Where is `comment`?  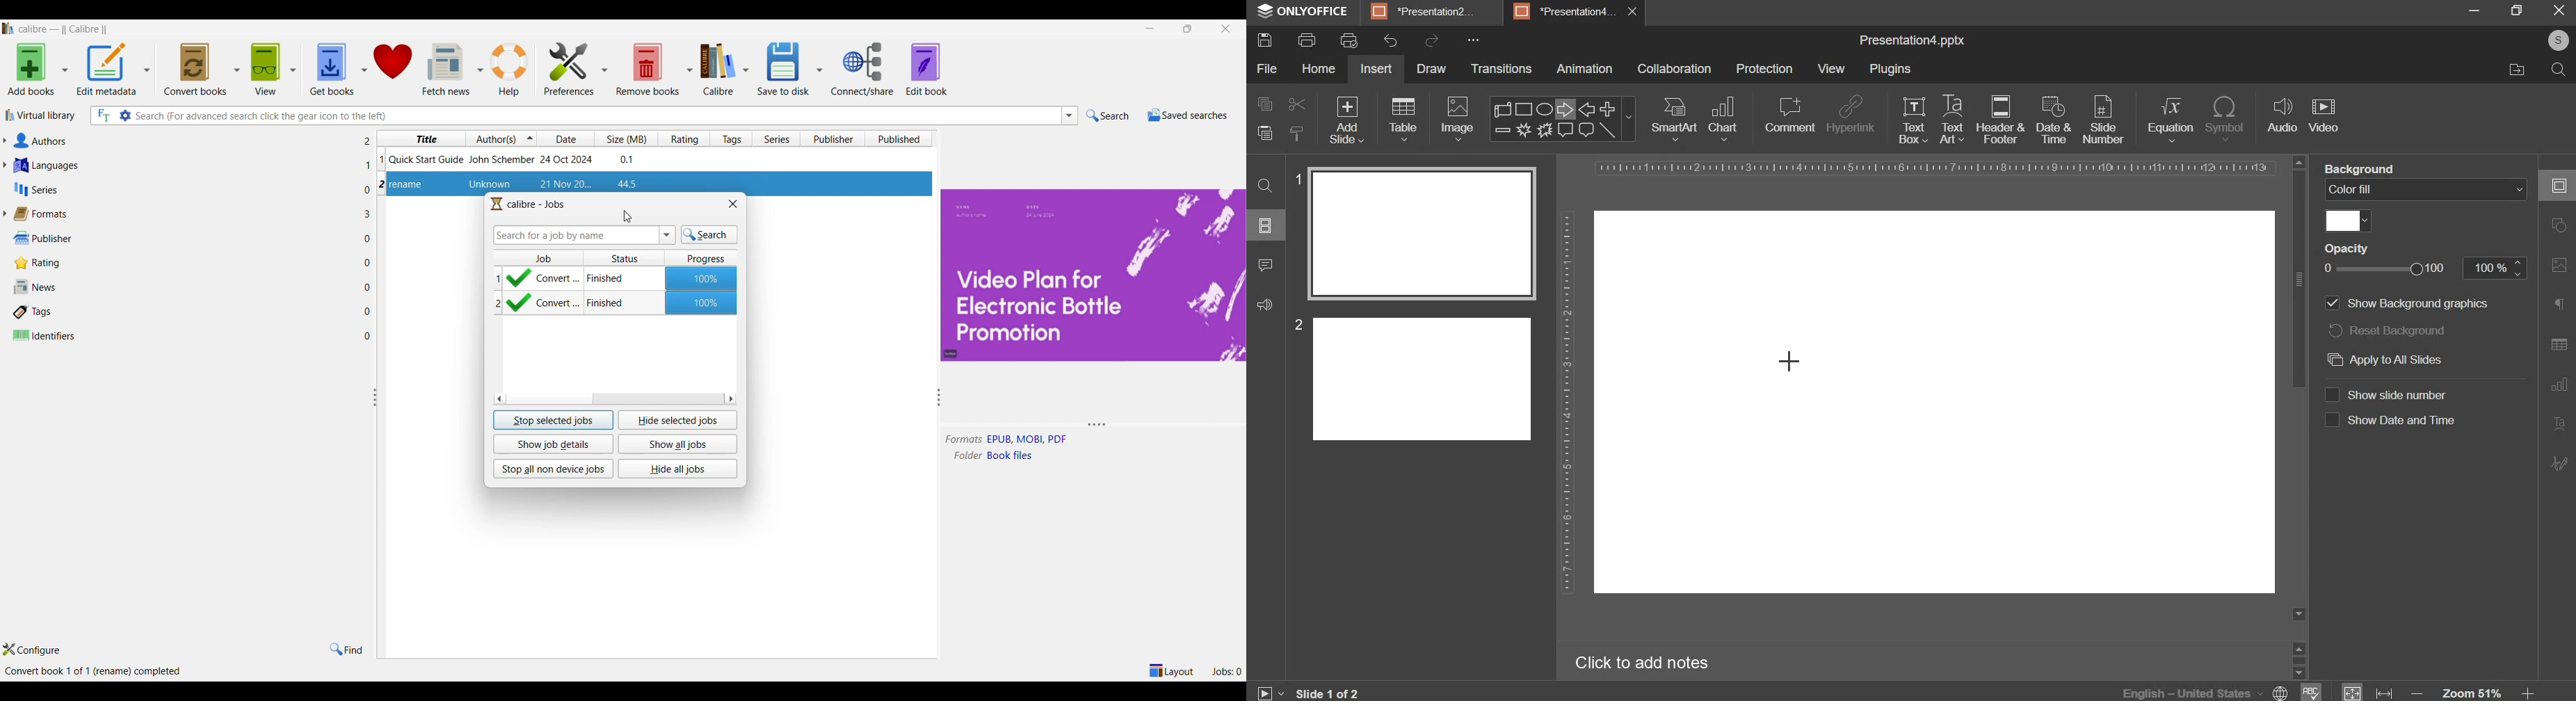 comment is located at coordinates (1789, 115).